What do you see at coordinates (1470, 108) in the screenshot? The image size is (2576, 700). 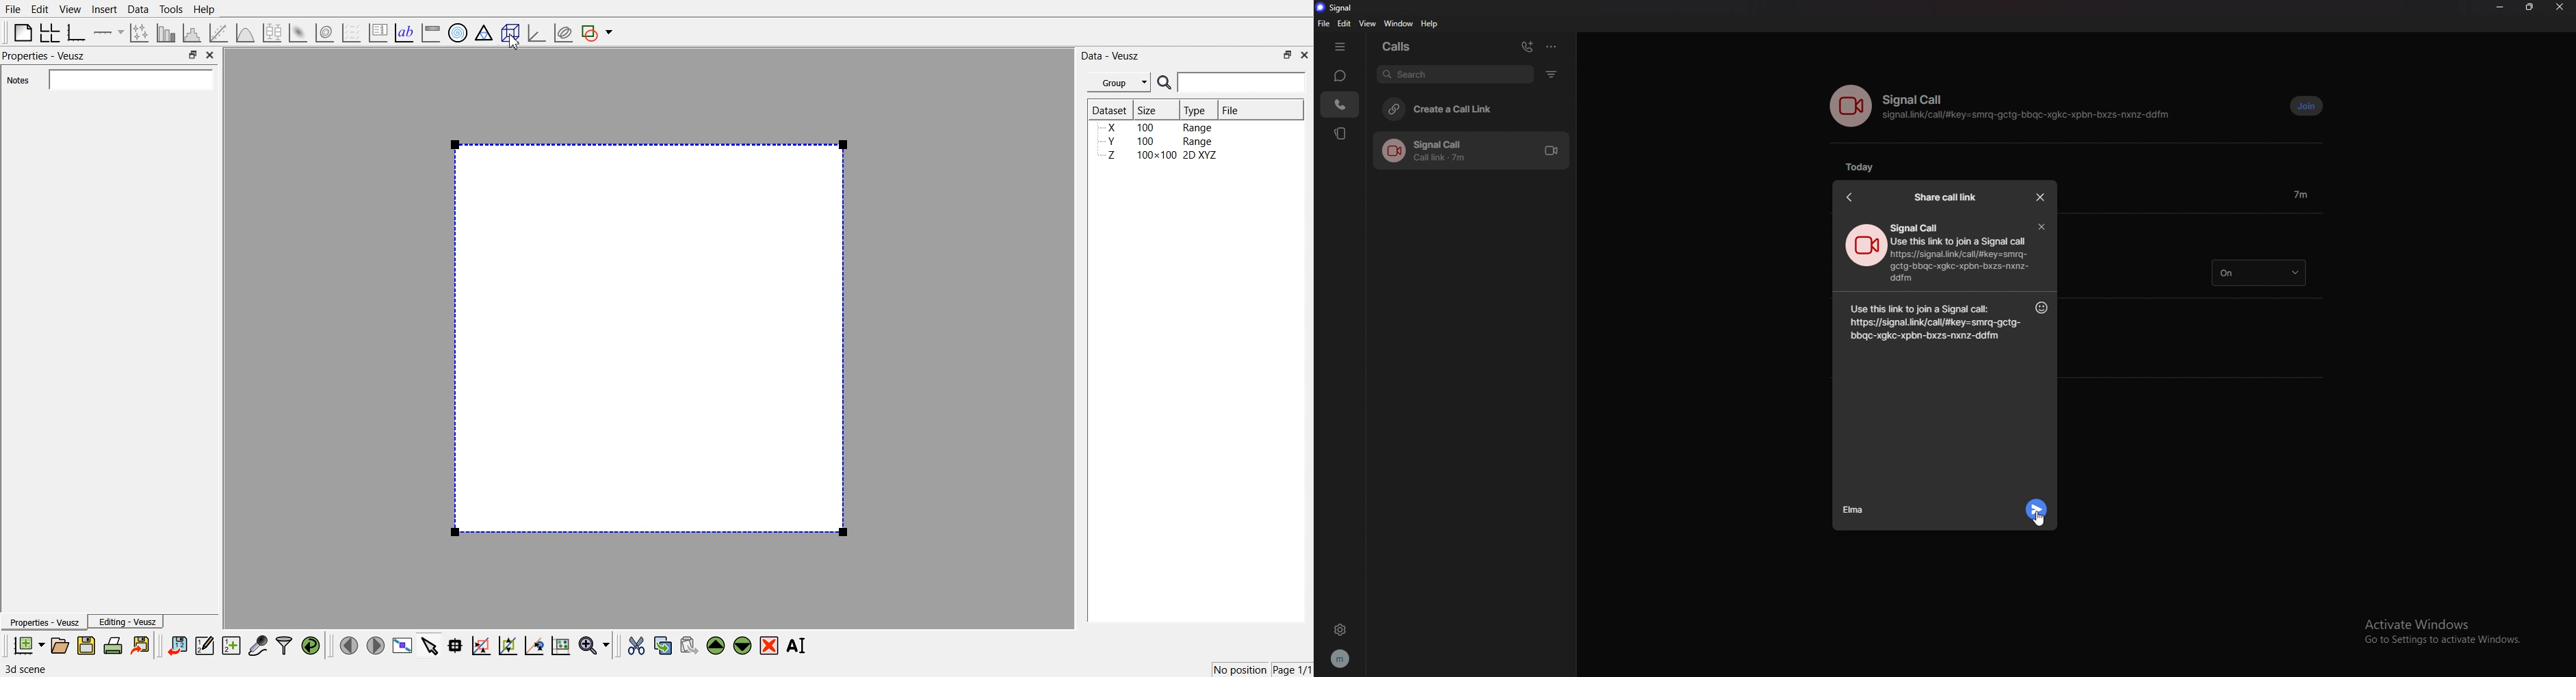 I see `create a call link` at bounding box center [1470, 108].